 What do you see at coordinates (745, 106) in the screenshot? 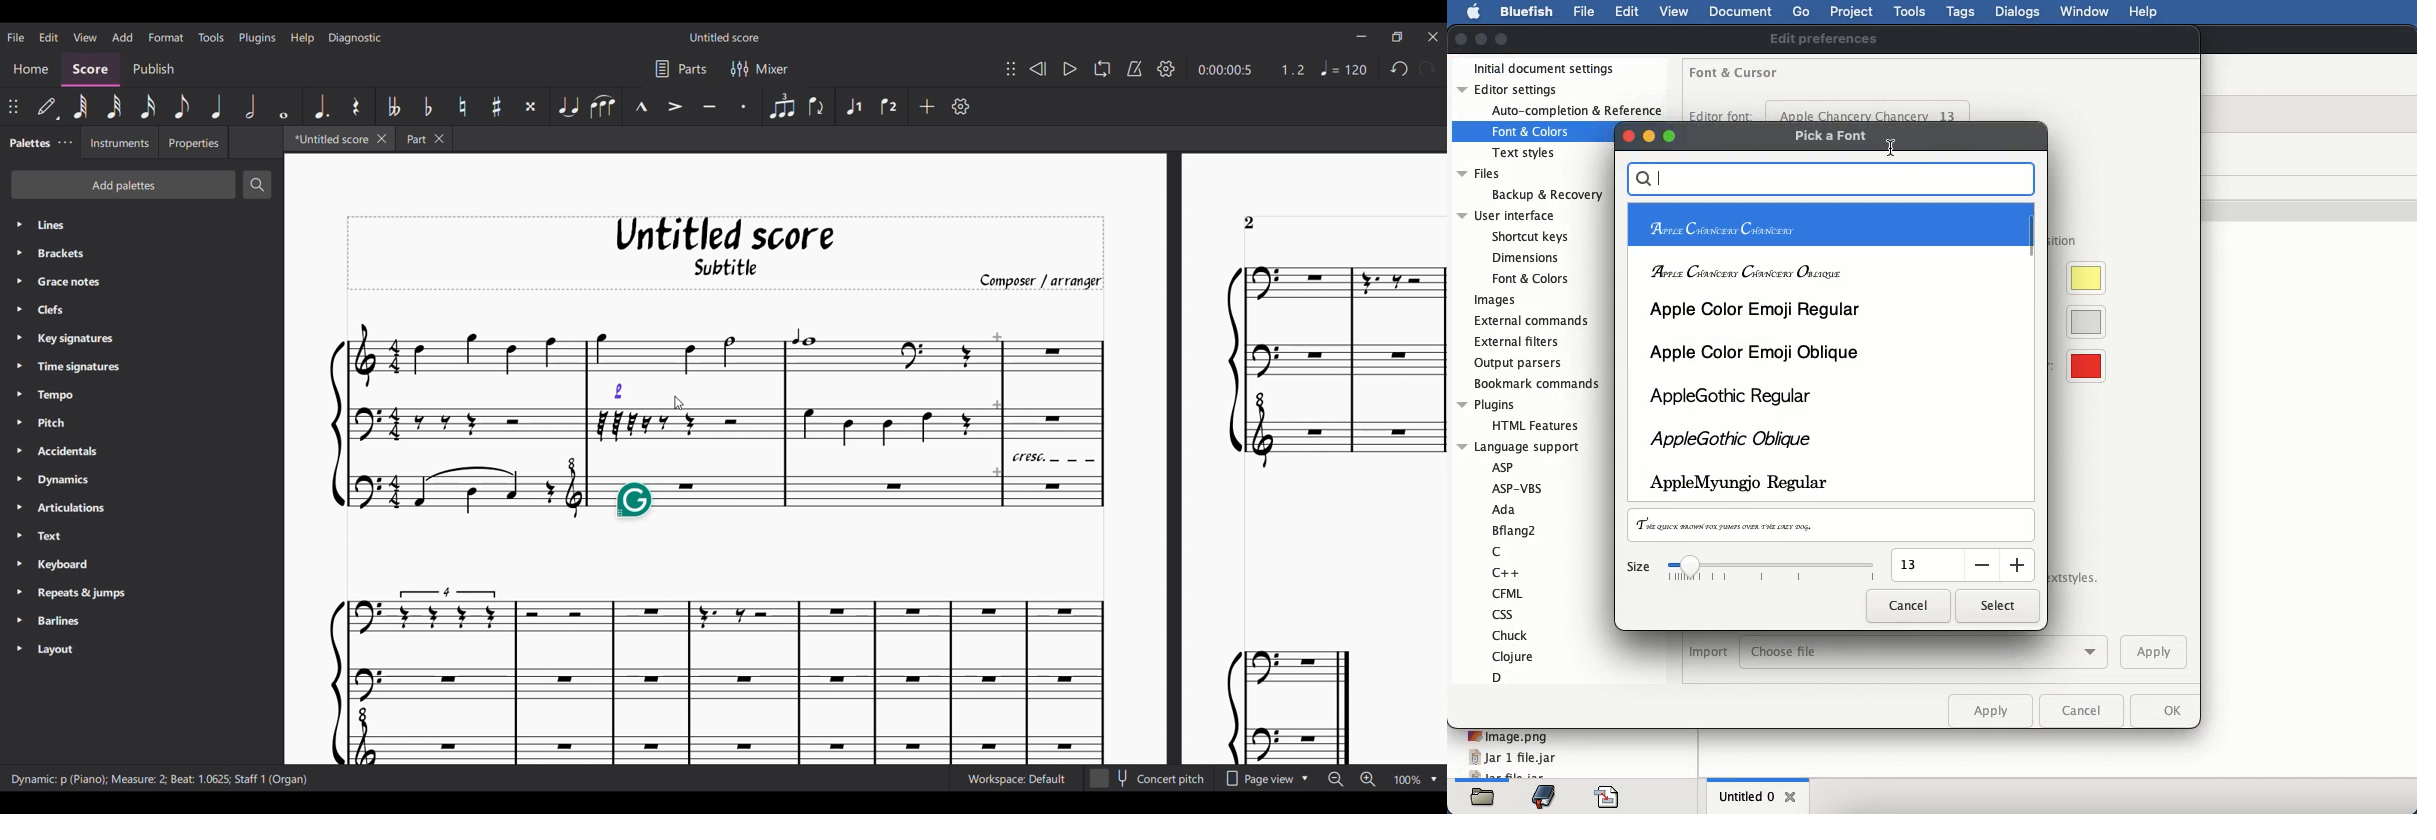
I see `Staccato` at bounding box center [745, 106].